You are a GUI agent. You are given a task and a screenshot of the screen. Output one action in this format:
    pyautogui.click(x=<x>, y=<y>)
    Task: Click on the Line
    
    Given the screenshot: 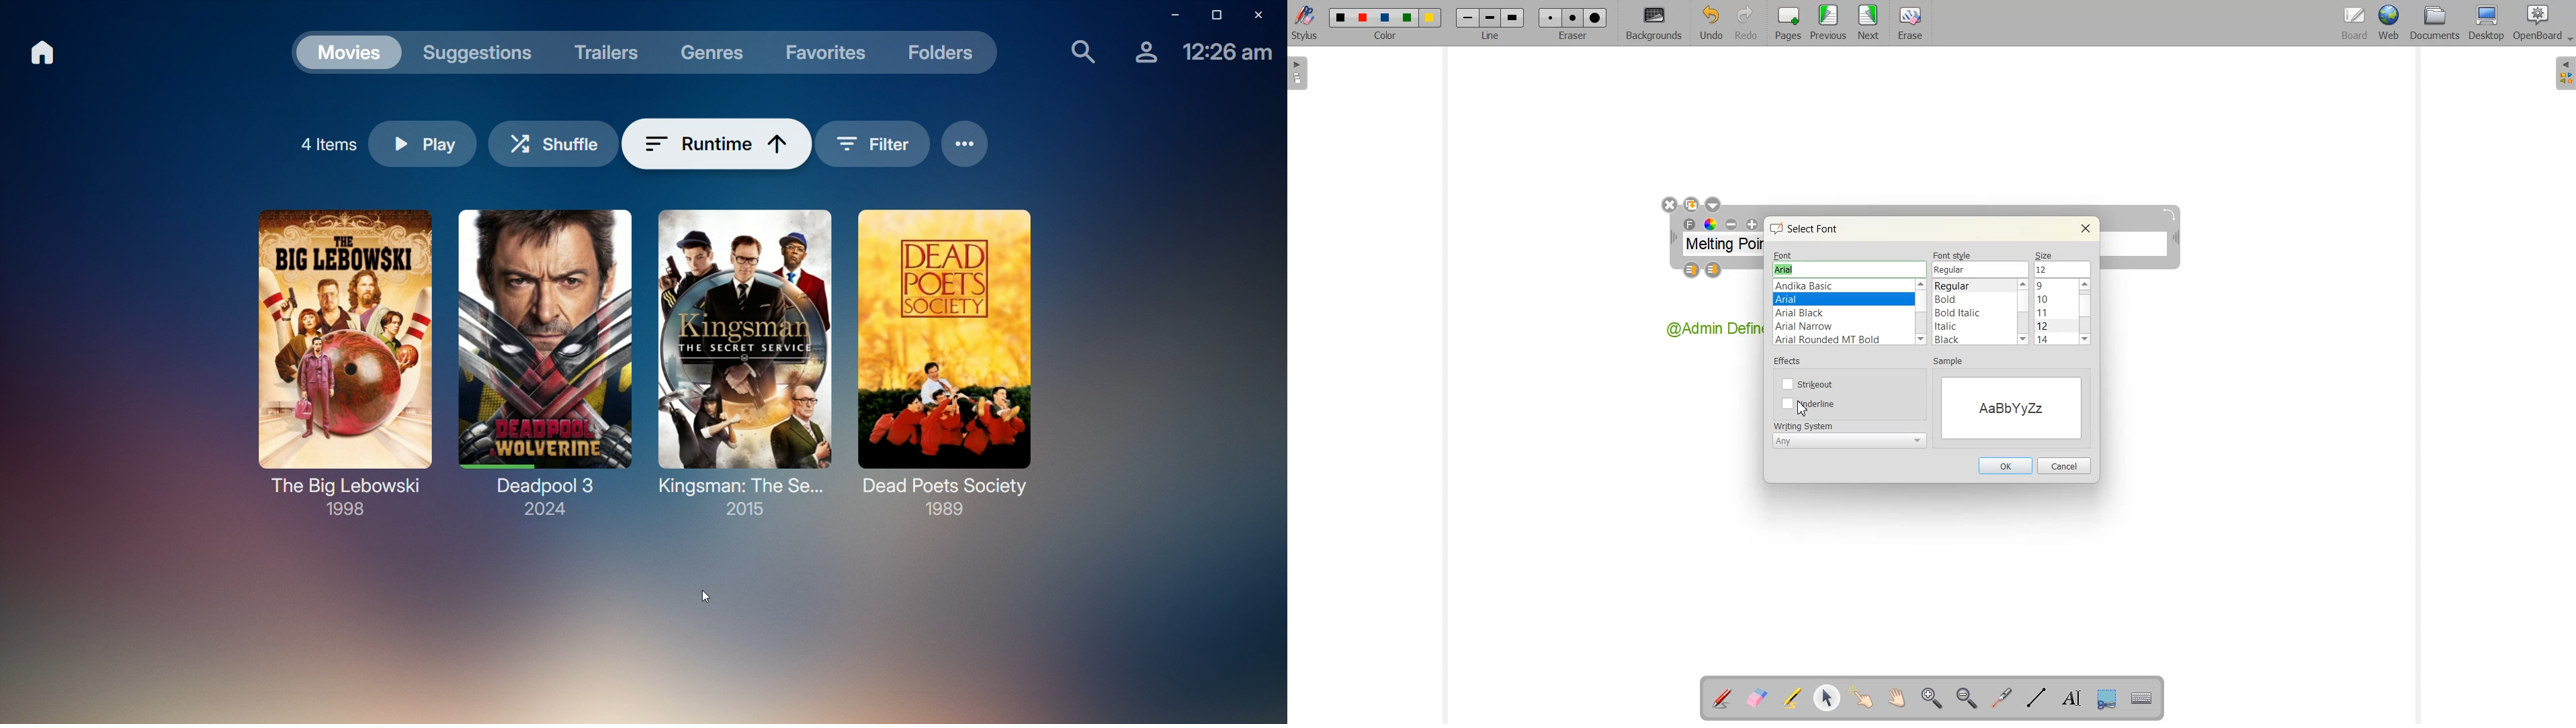 What is the action you would take?
    pyautogui.click(x=1490, y=24)
    